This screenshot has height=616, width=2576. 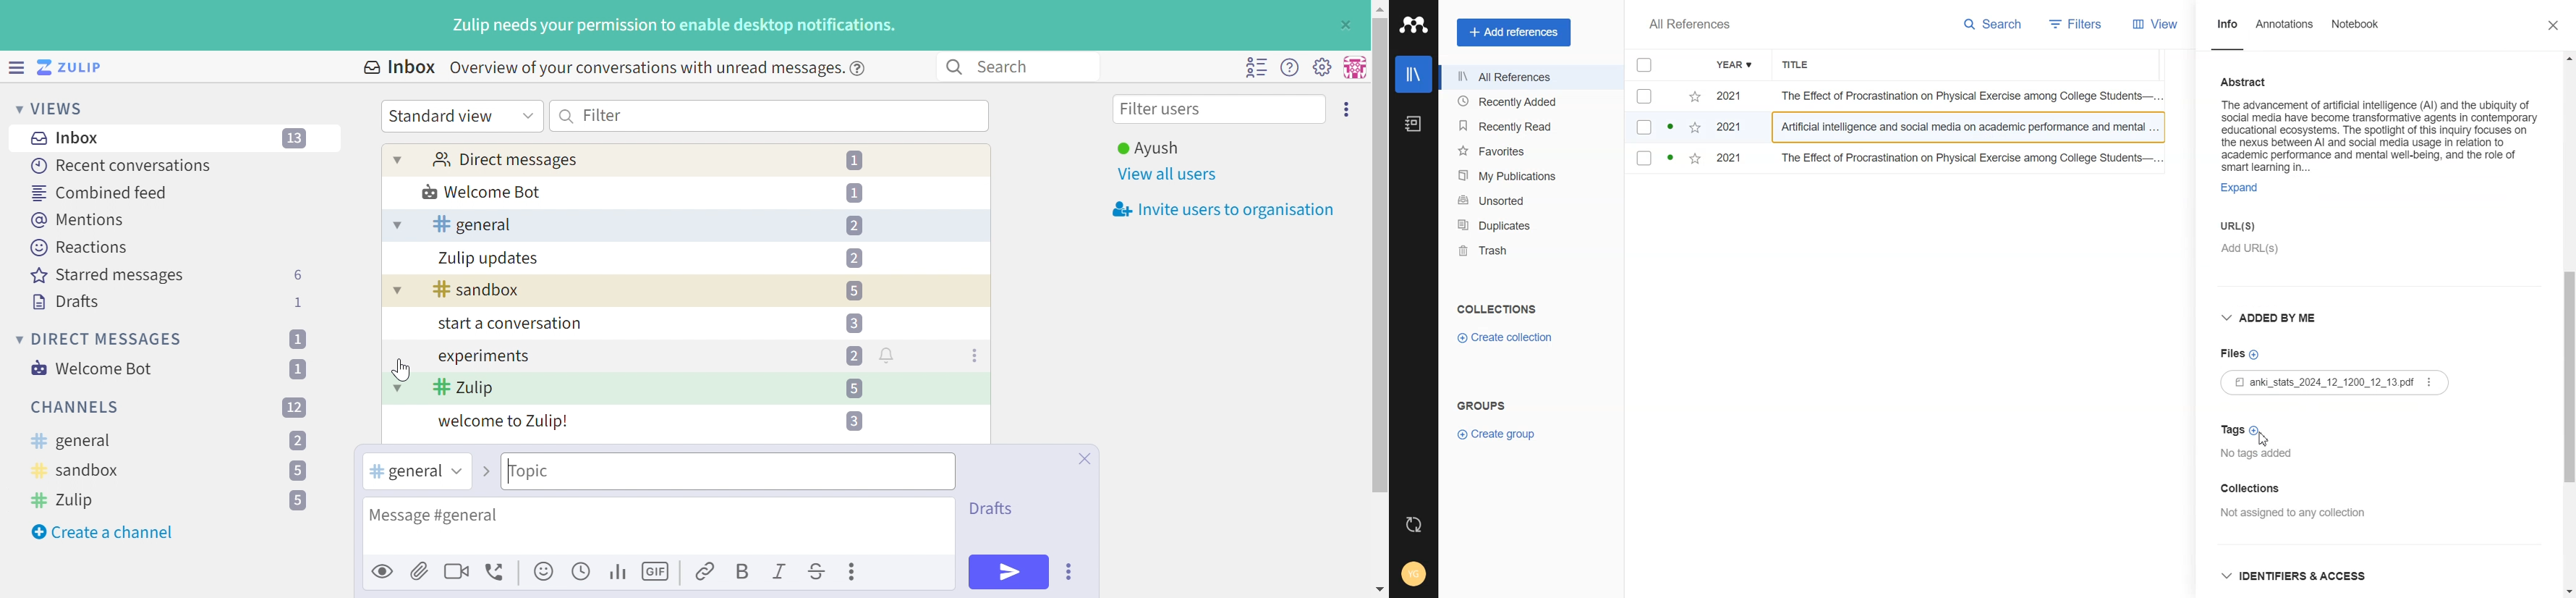 I want to click on Standard view, so click(x=443, y=116).